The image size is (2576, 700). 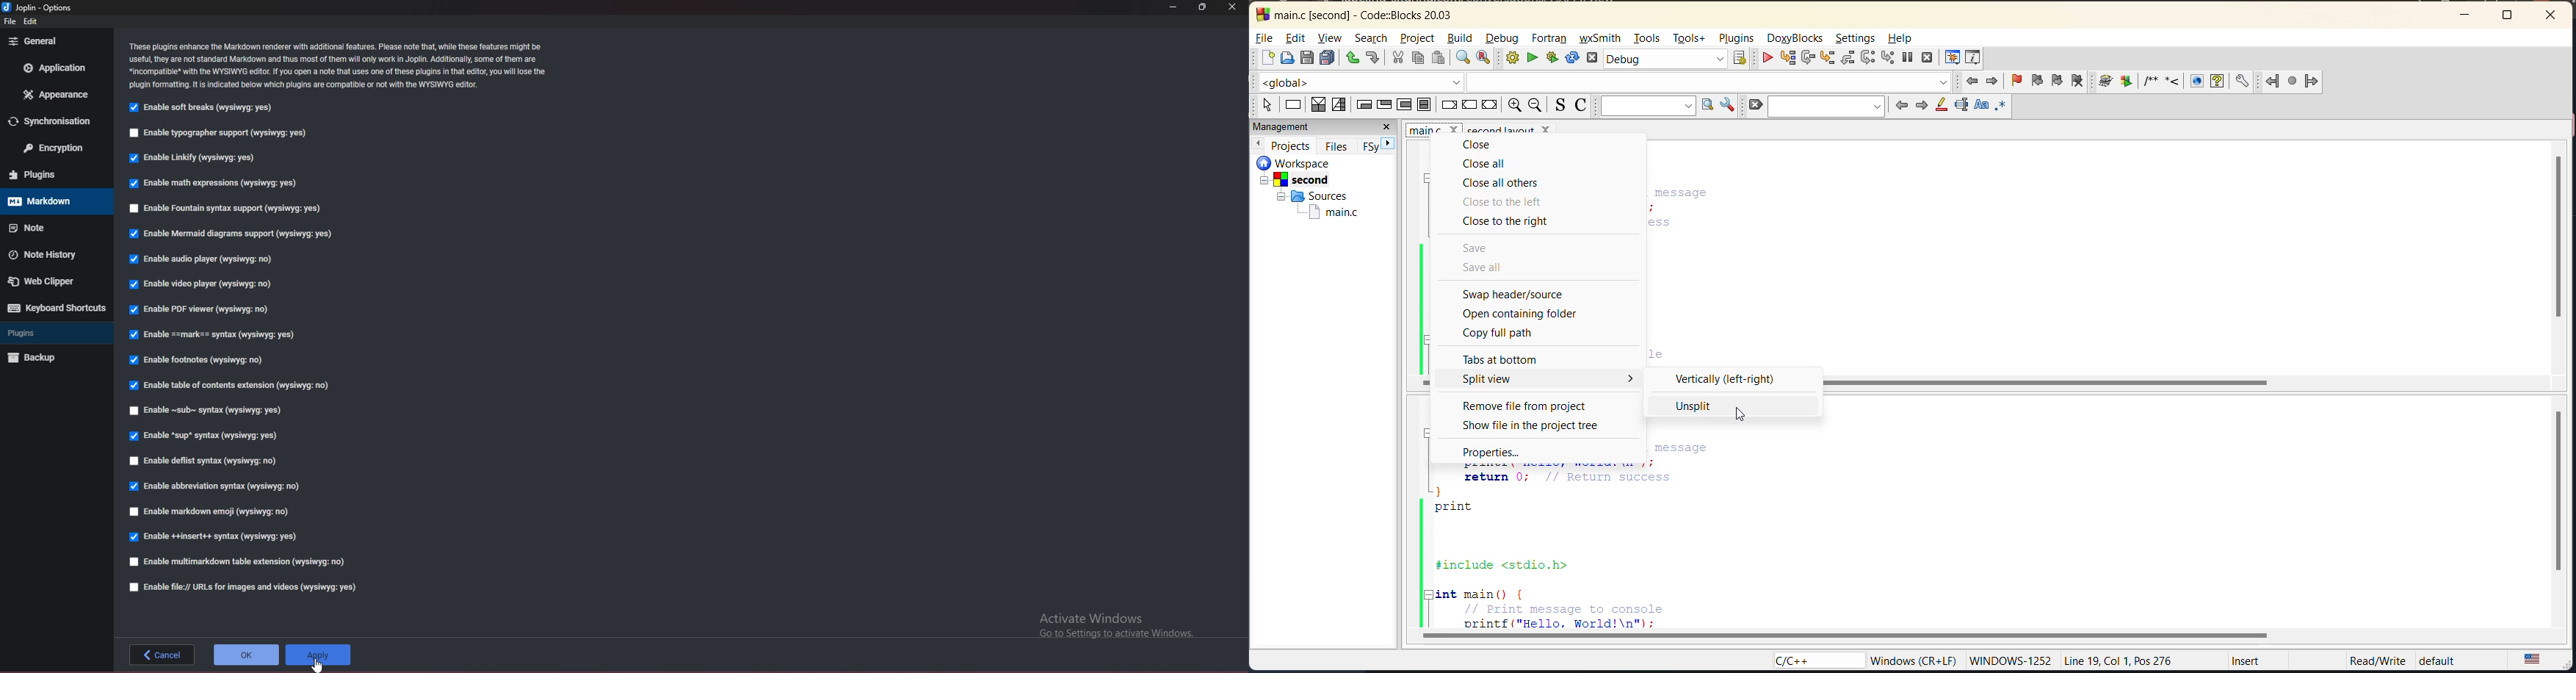 What do you see at coordinates (1580, 104) in the screenshot?
I see `toggle comments` at bounding box center [1580, 104].